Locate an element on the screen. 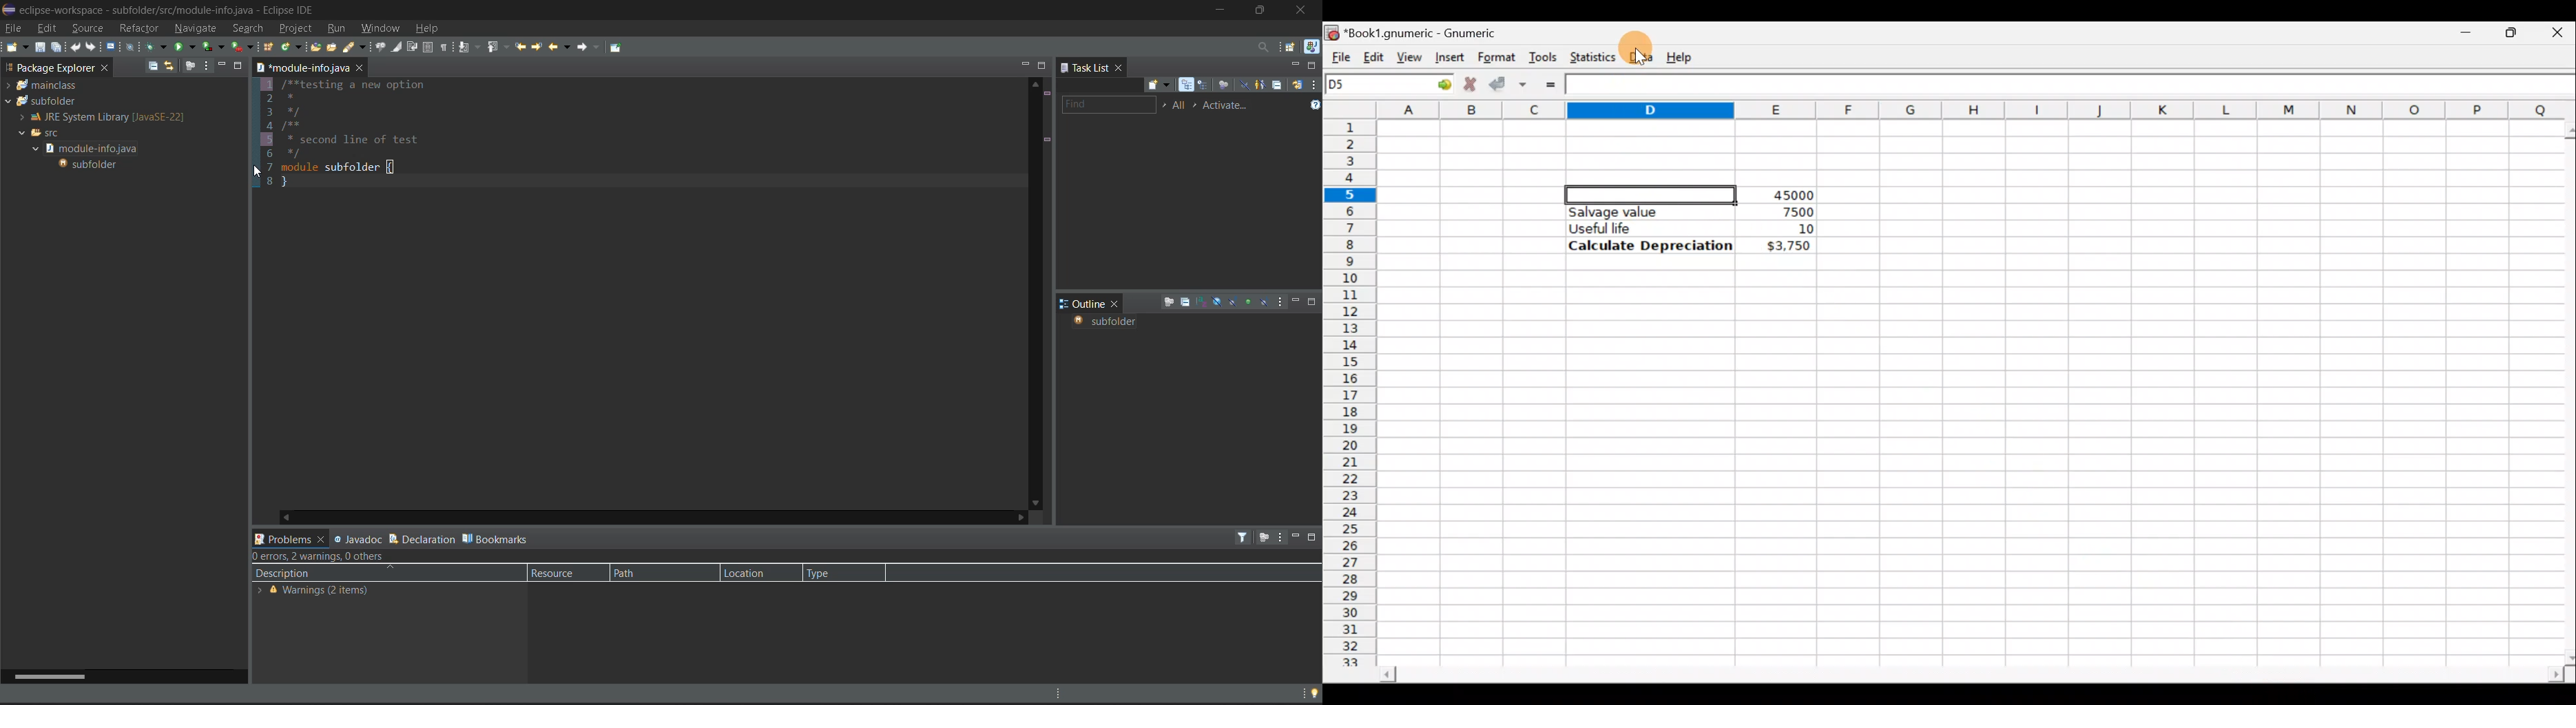  View is located at coordinates (1410, 56).